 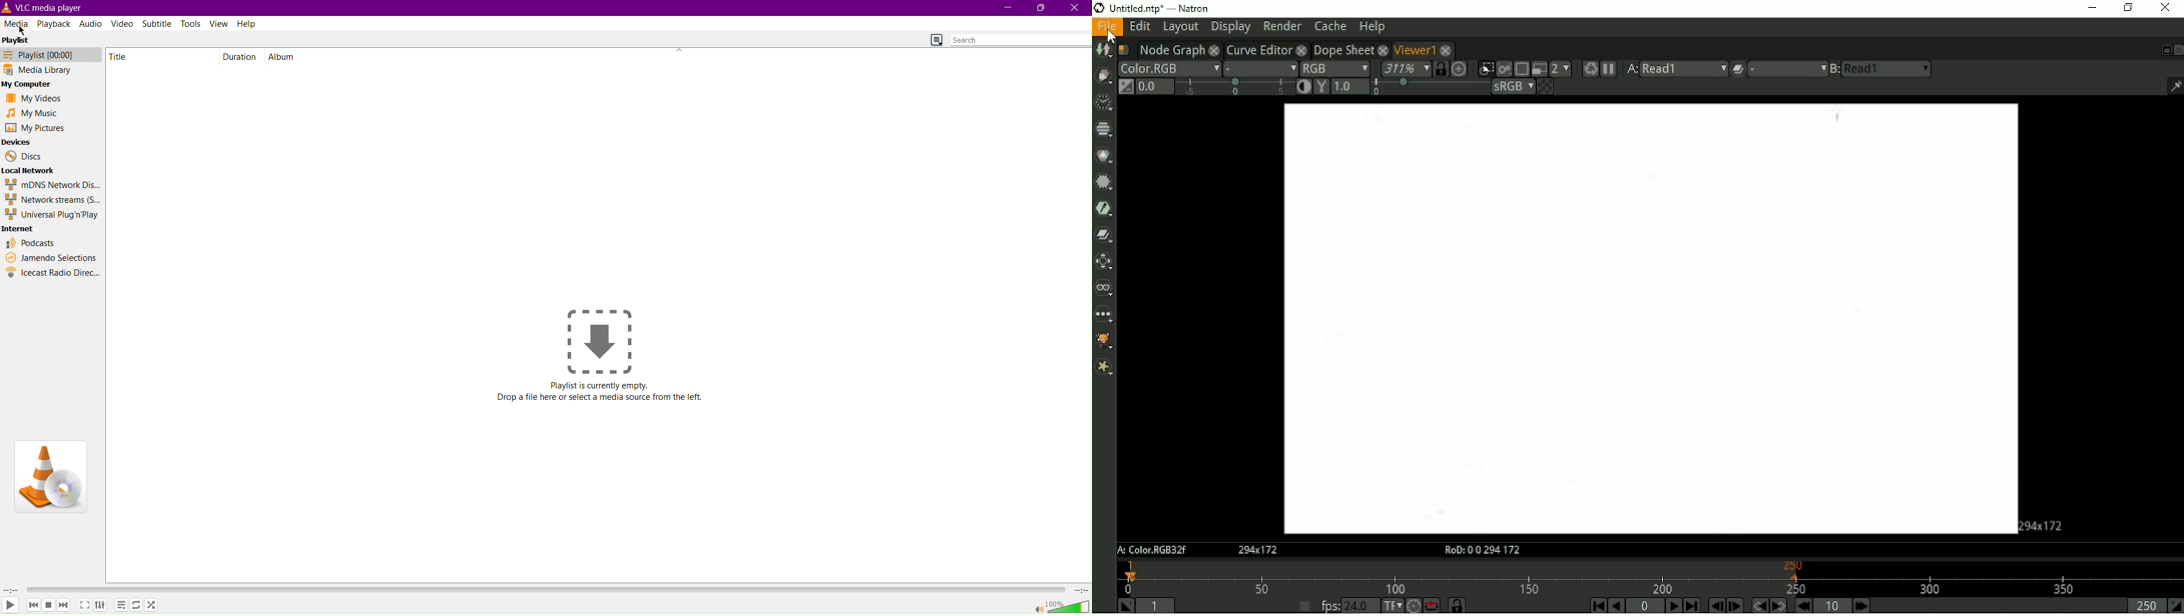 I want to click on Filter, so click(x=1106, y=183).